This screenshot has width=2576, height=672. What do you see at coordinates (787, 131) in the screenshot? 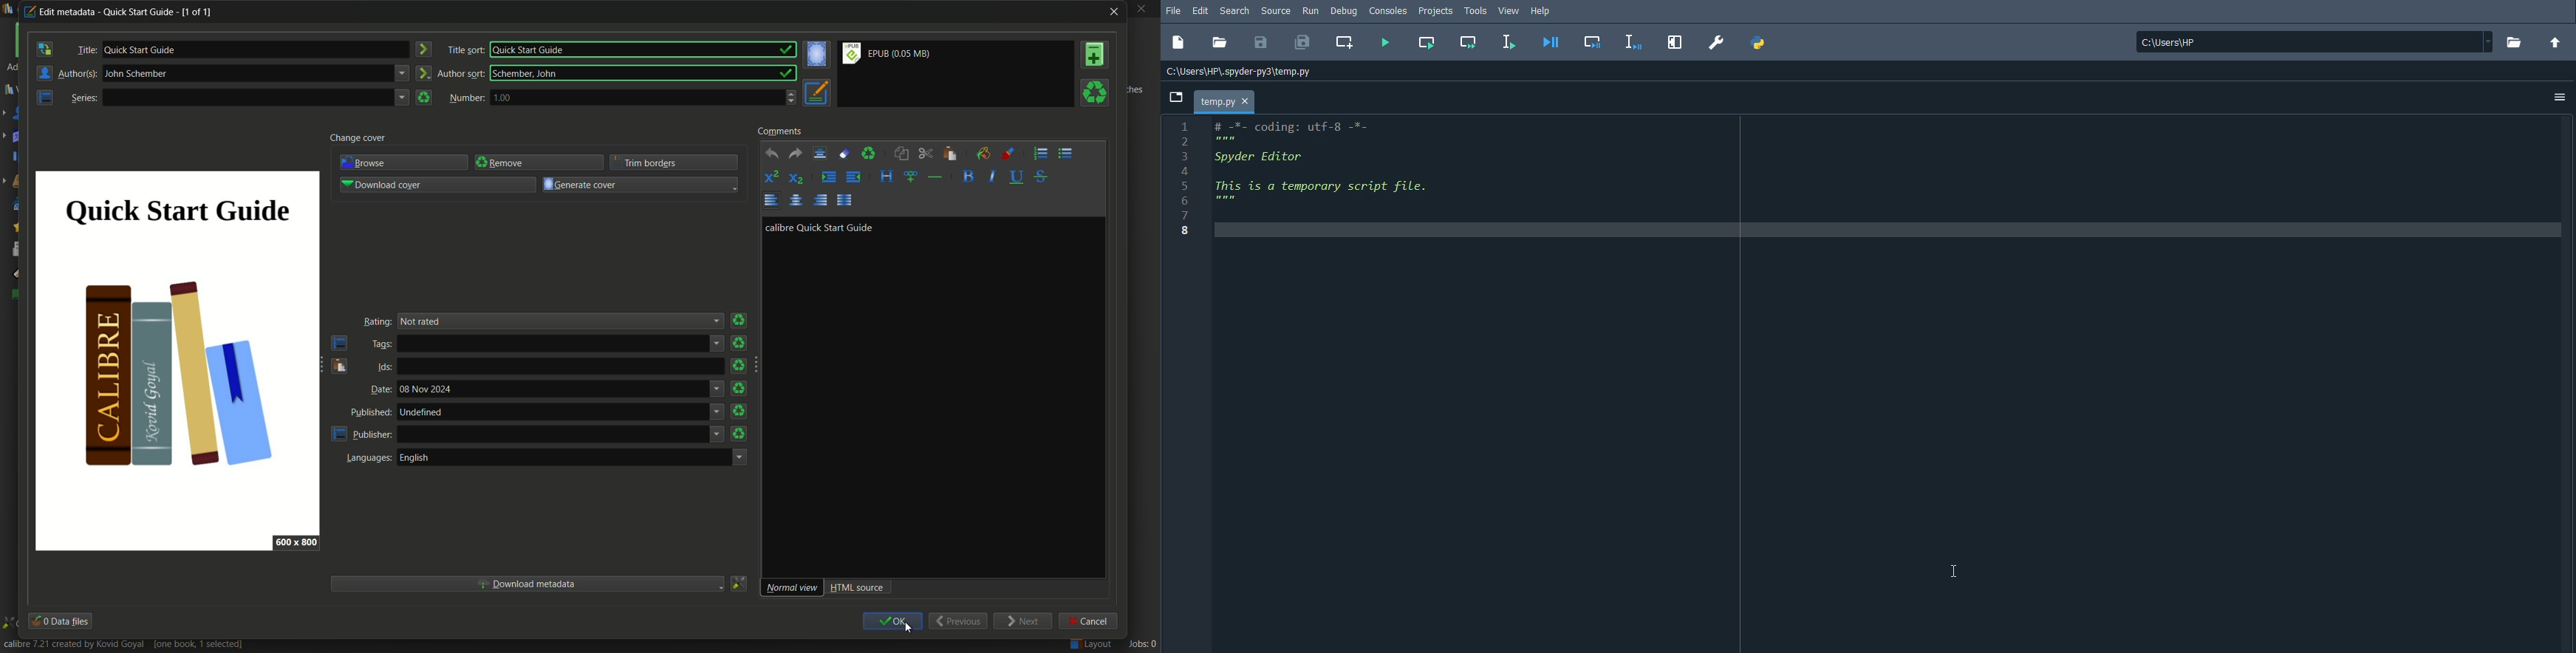
I see `comments` at bounding box center [787, 131].